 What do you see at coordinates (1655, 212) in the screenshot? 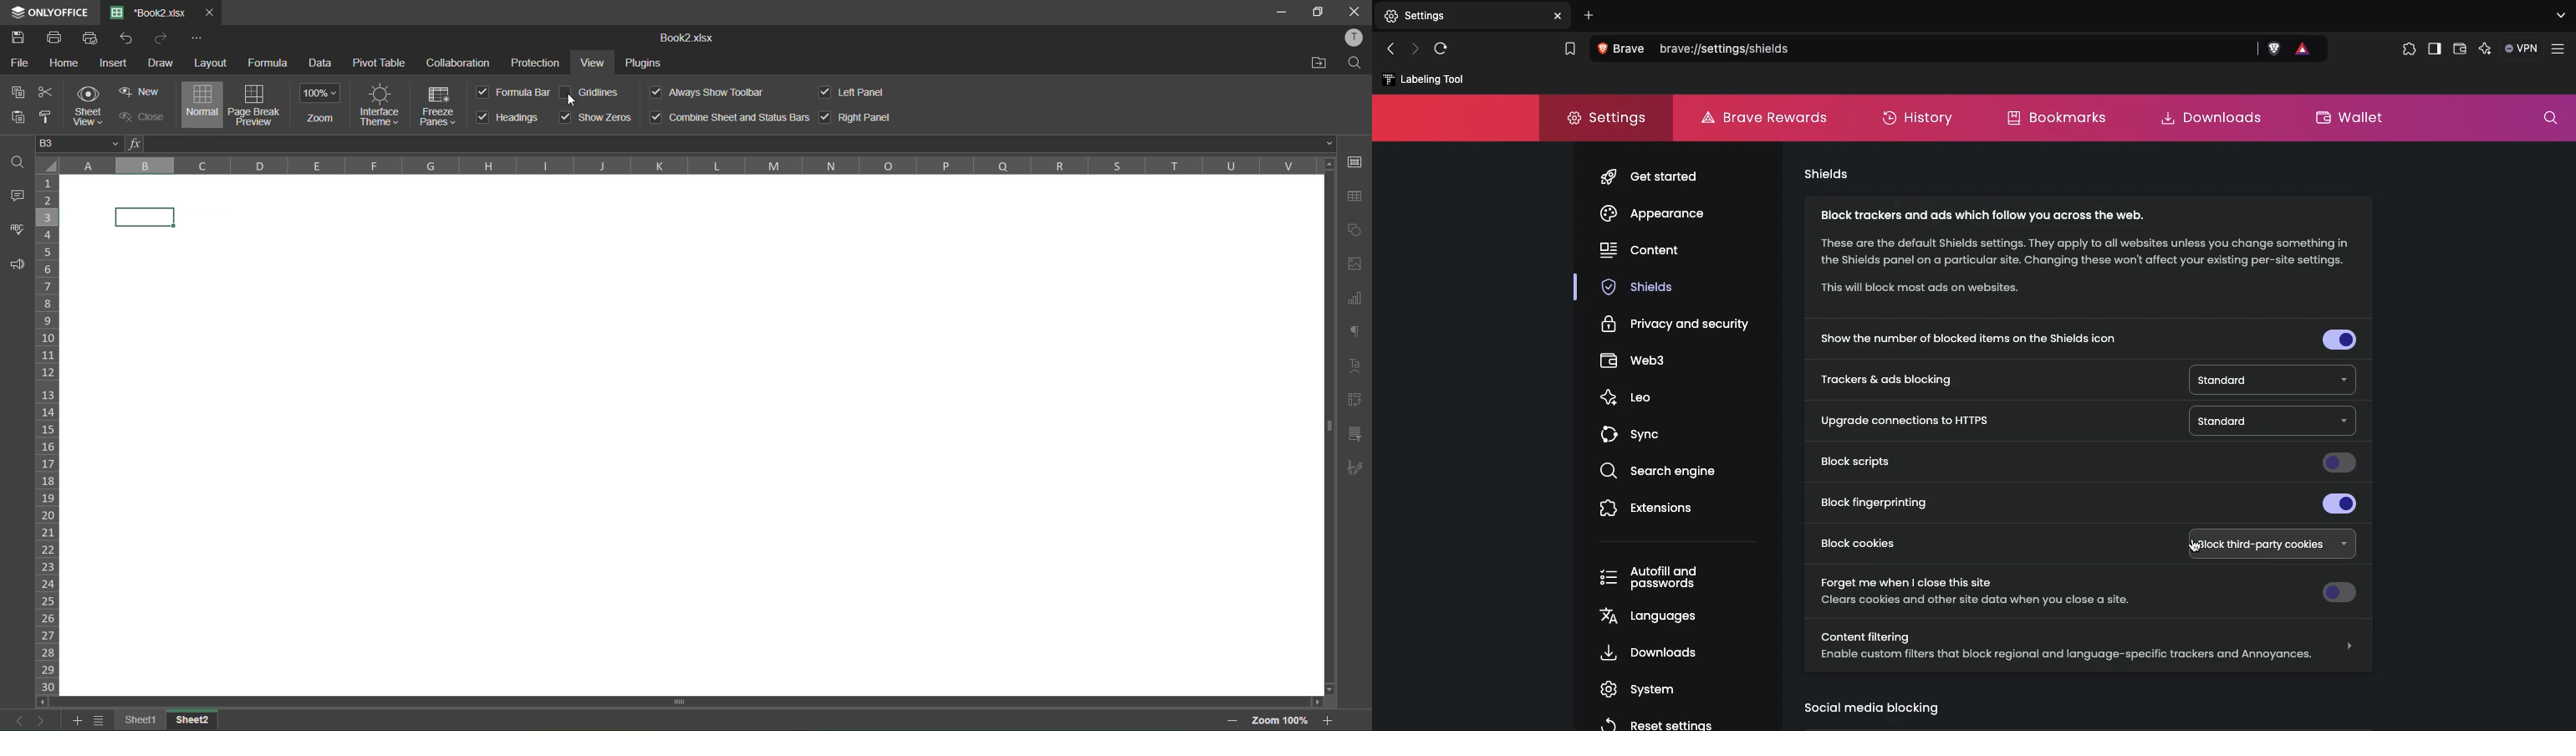
I see `Appearance` at bounding box center [1655, 212].